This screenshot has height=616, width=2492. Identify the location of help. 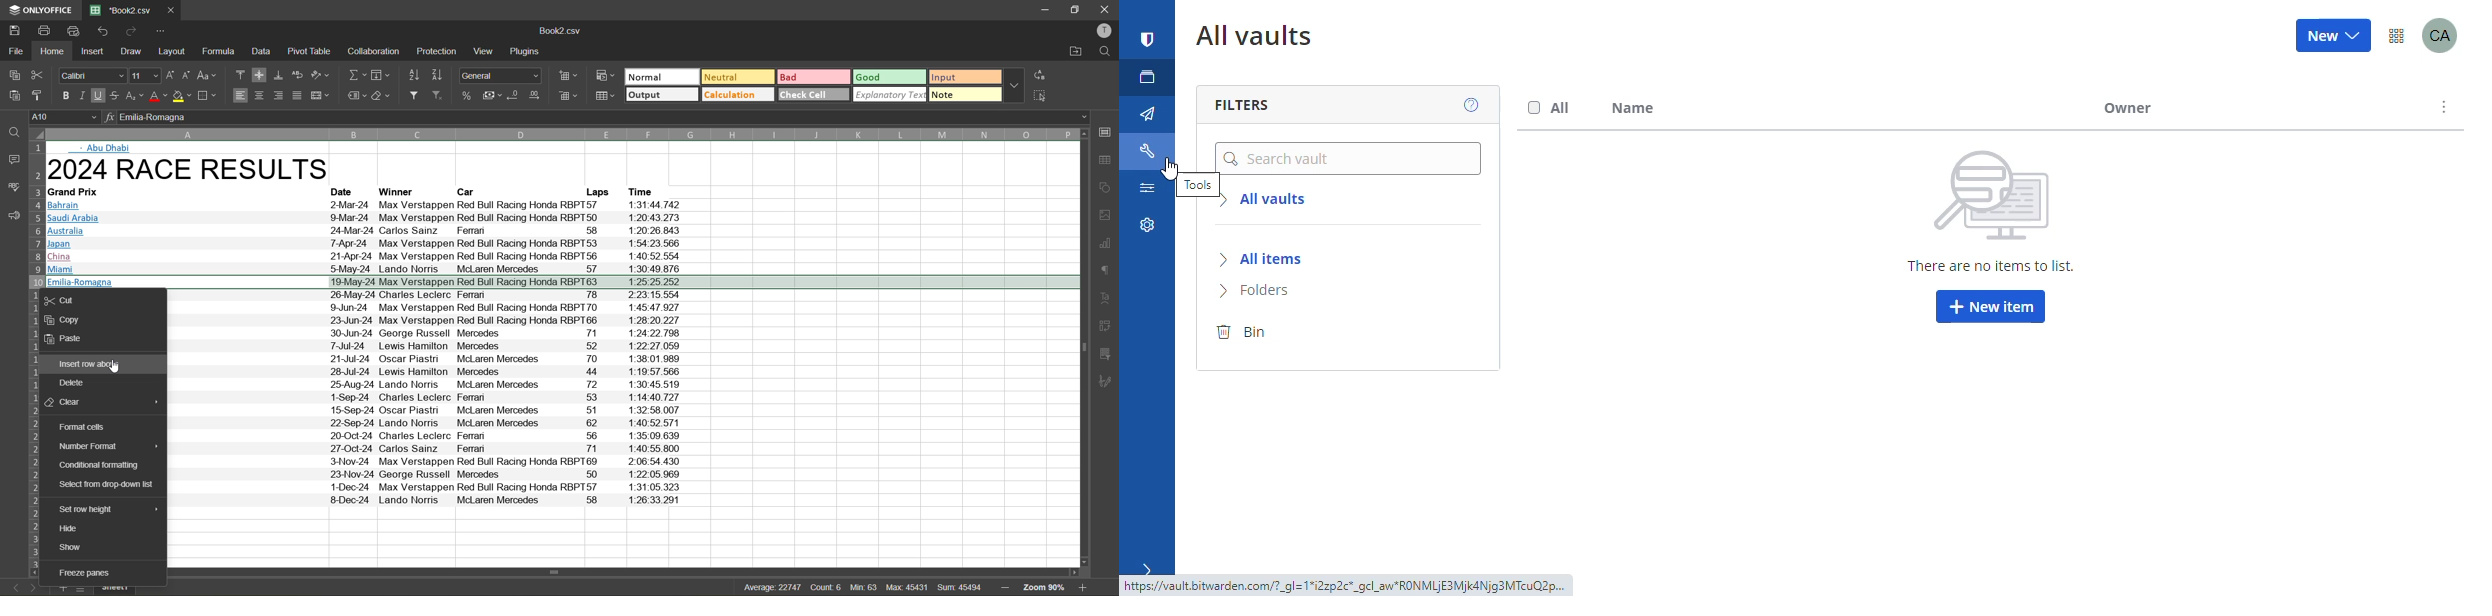
(1465, 104).